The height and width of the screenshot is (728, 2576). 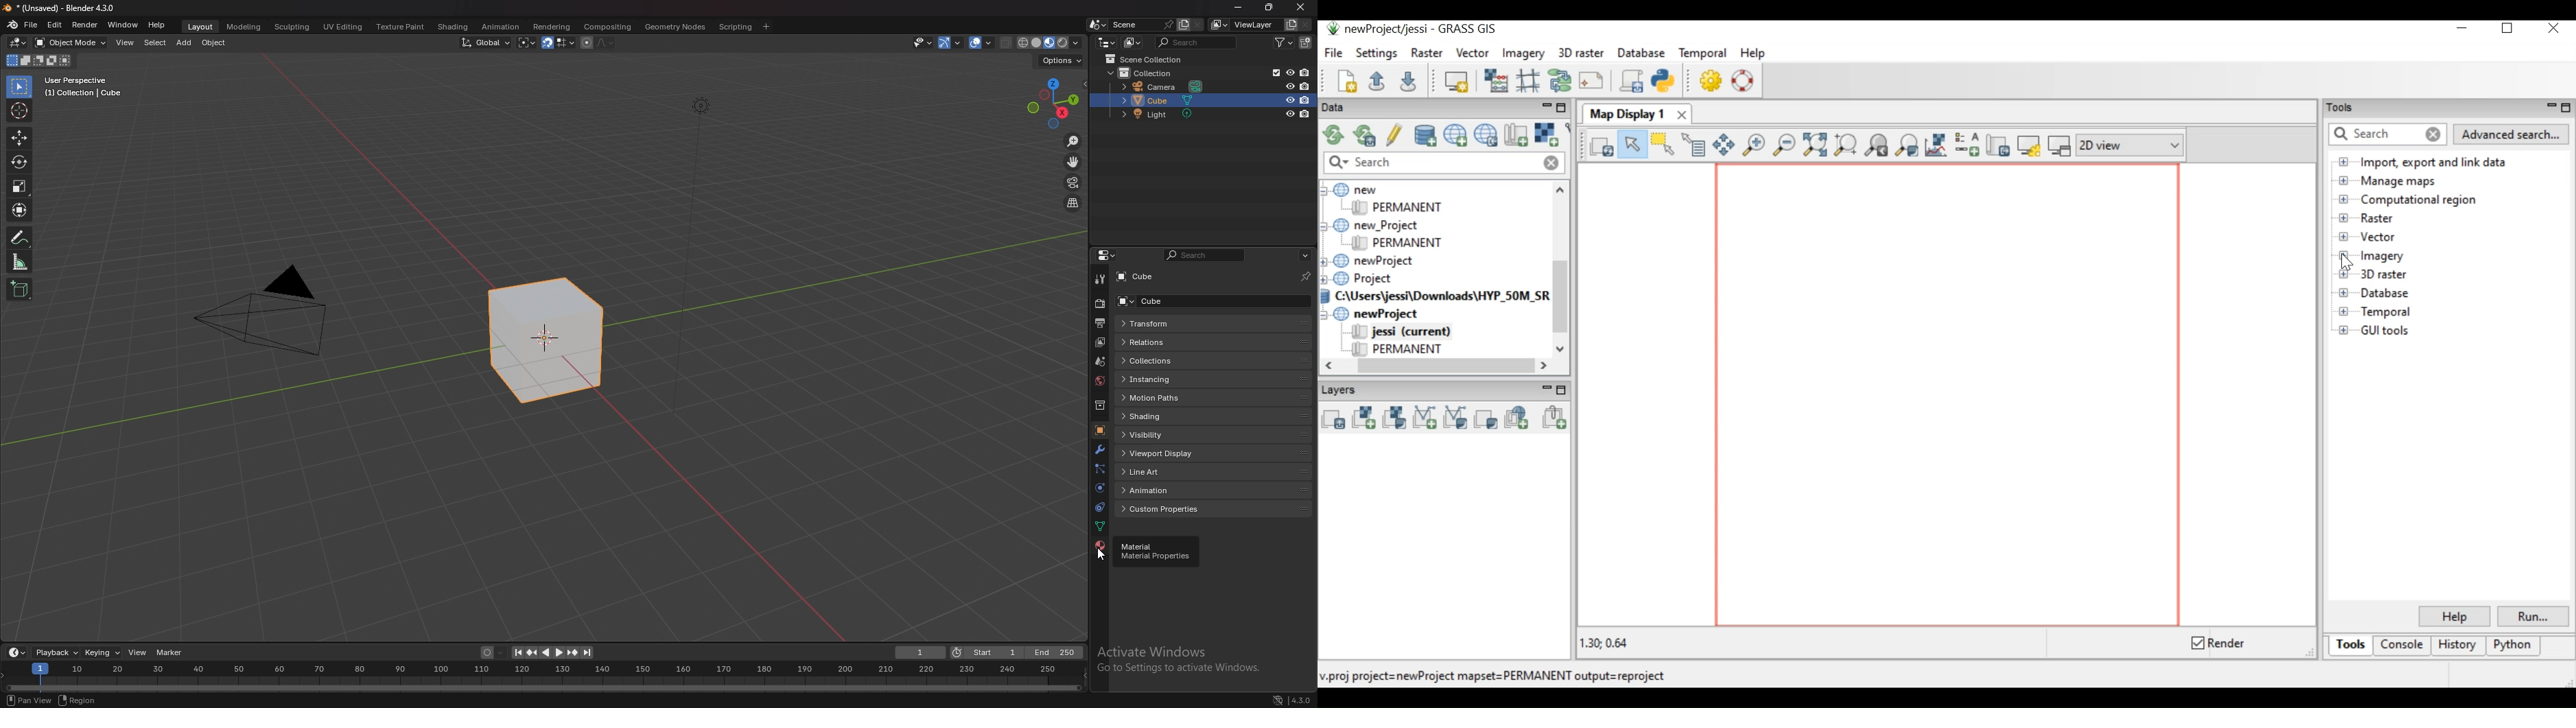 What do you see at coordinates (1213, 397) in the screenshot?
I see `motion paths` at bounding box center [1213, 397].